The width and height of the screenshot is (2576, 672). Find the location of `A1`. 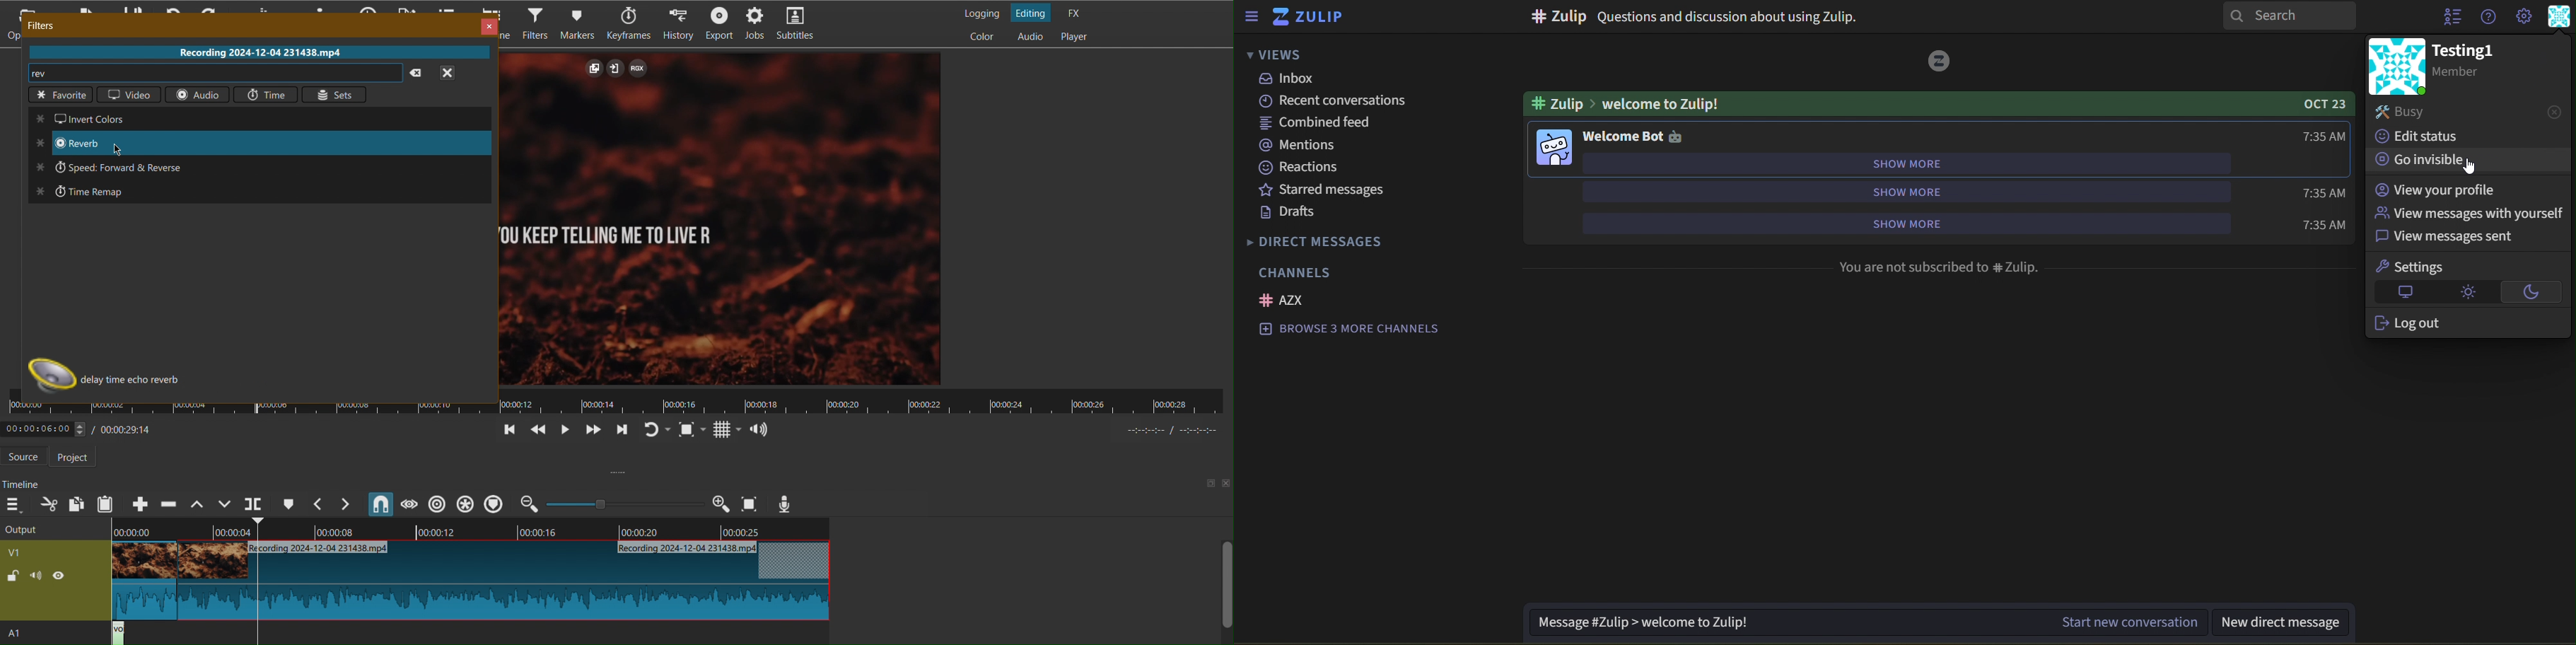

A1 is located at coordinates (26, 635).